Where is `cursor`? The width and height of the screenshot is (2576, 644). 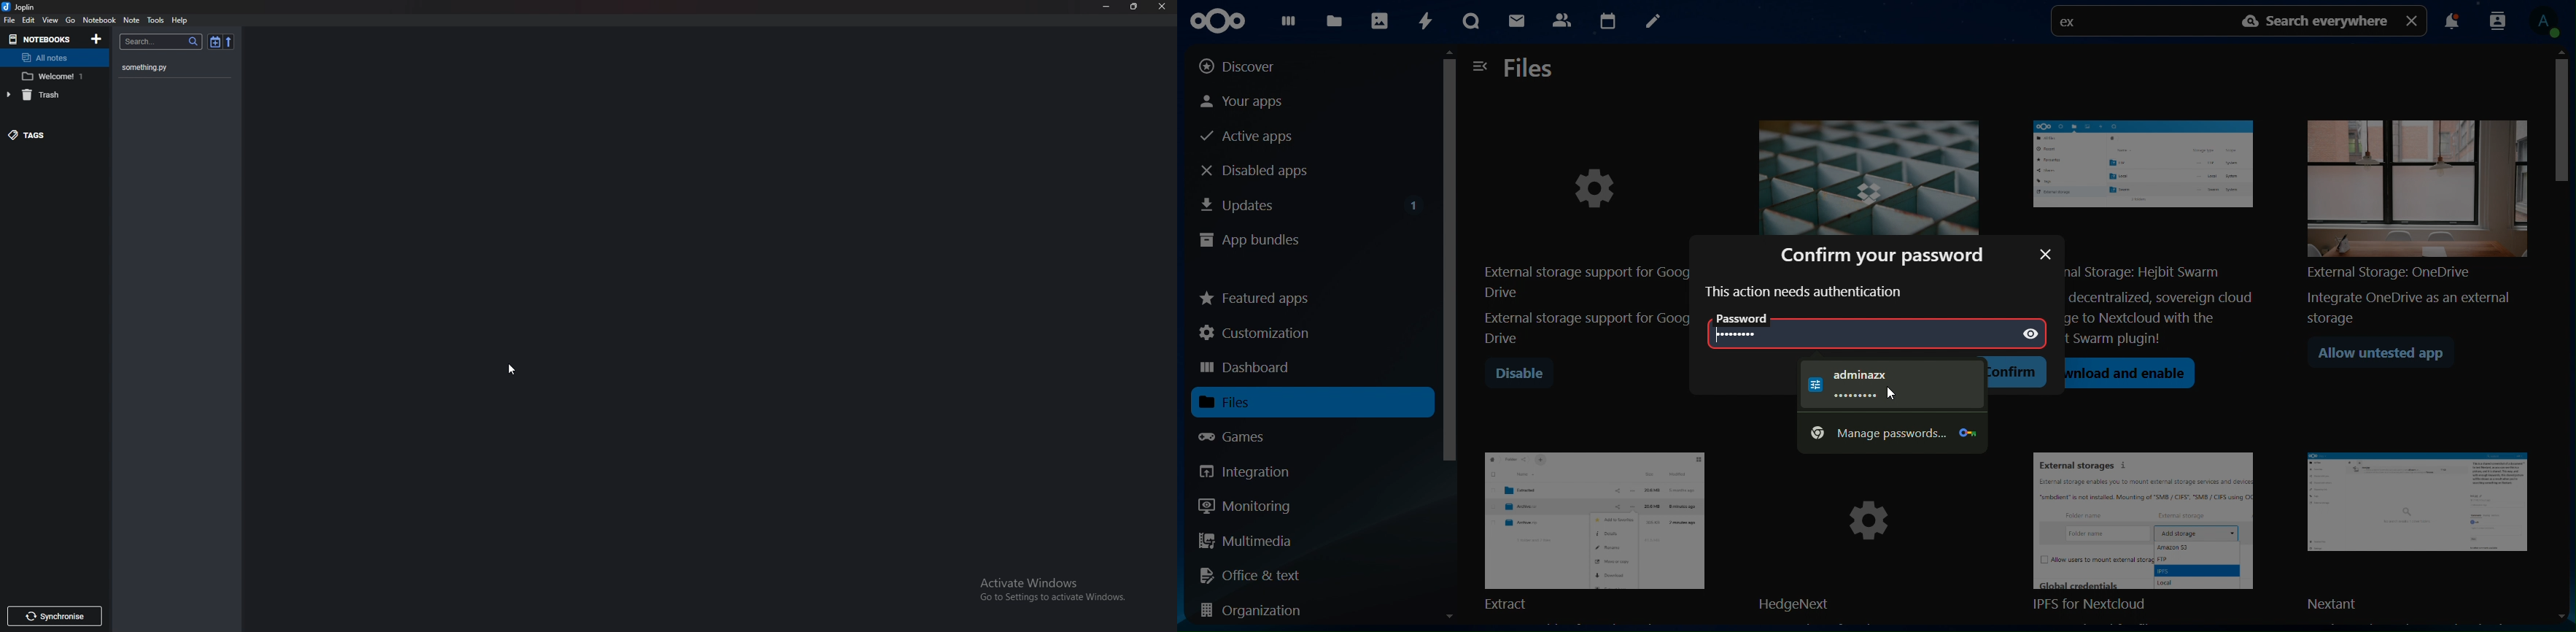 cursor is located at coordinates (1889, 391).